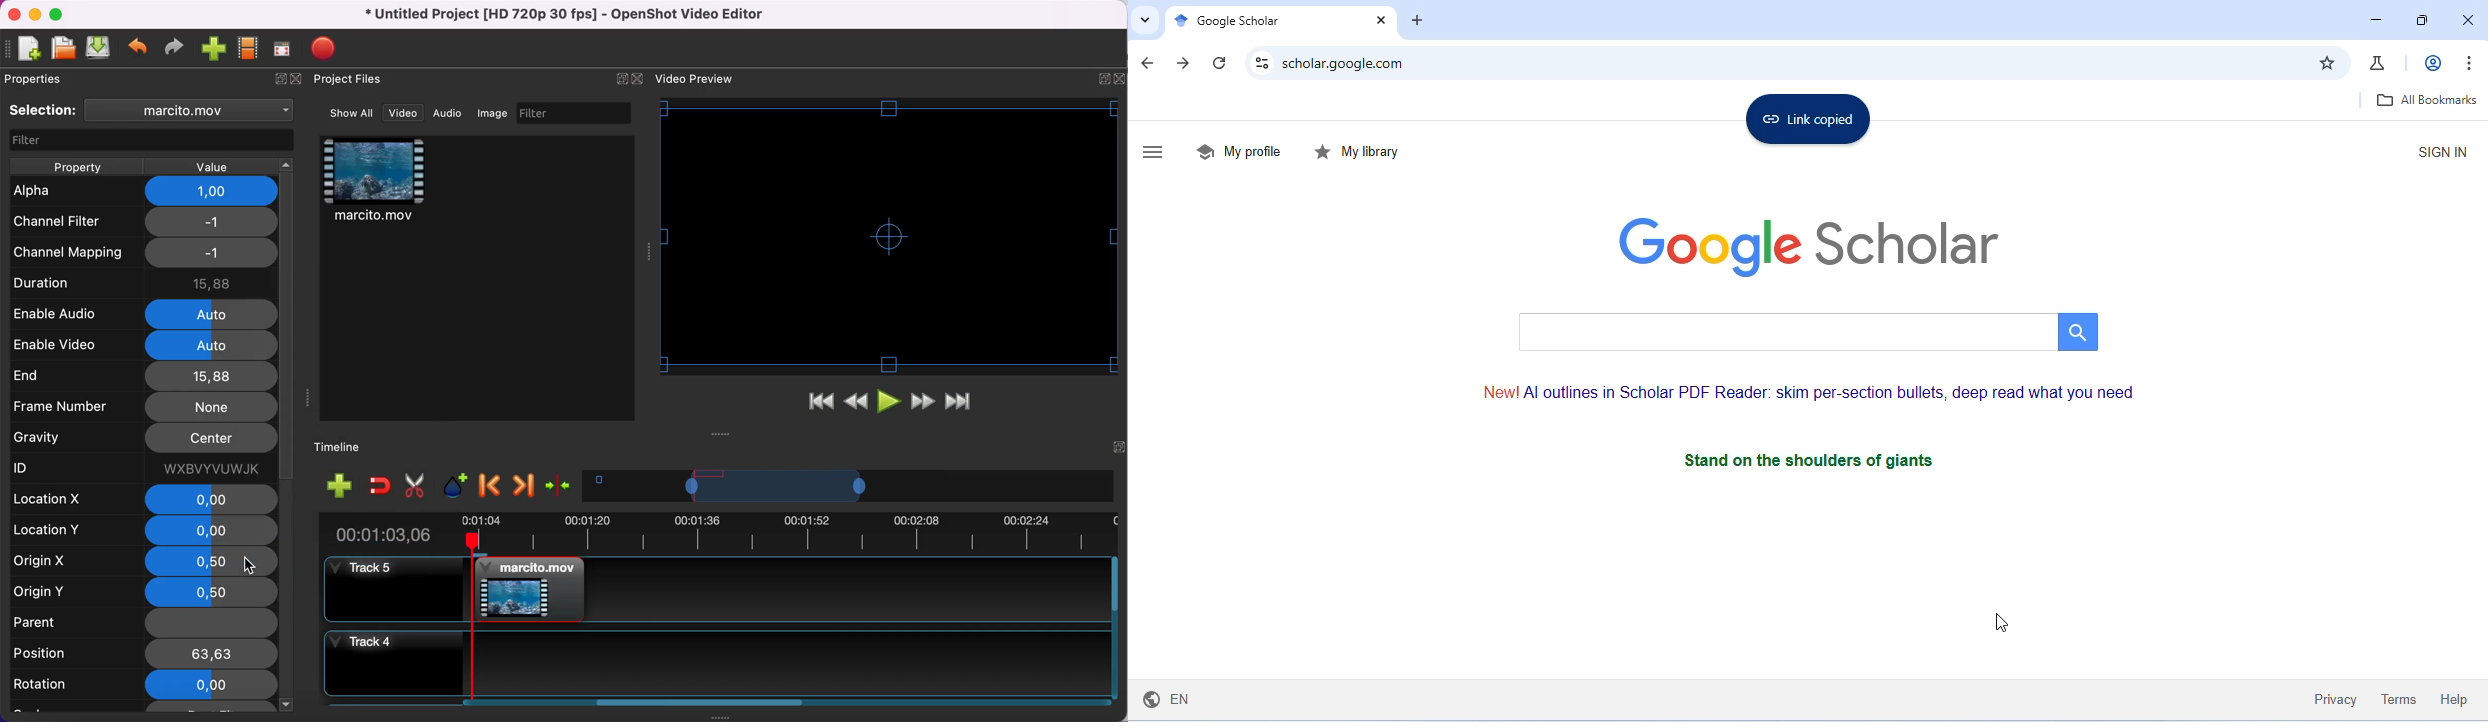 This screenshot has height=728, width=2492. What do you see at coordinates (144, 592) in the screenshot?
I see `origin y 0` at bounding box center [144, 592].